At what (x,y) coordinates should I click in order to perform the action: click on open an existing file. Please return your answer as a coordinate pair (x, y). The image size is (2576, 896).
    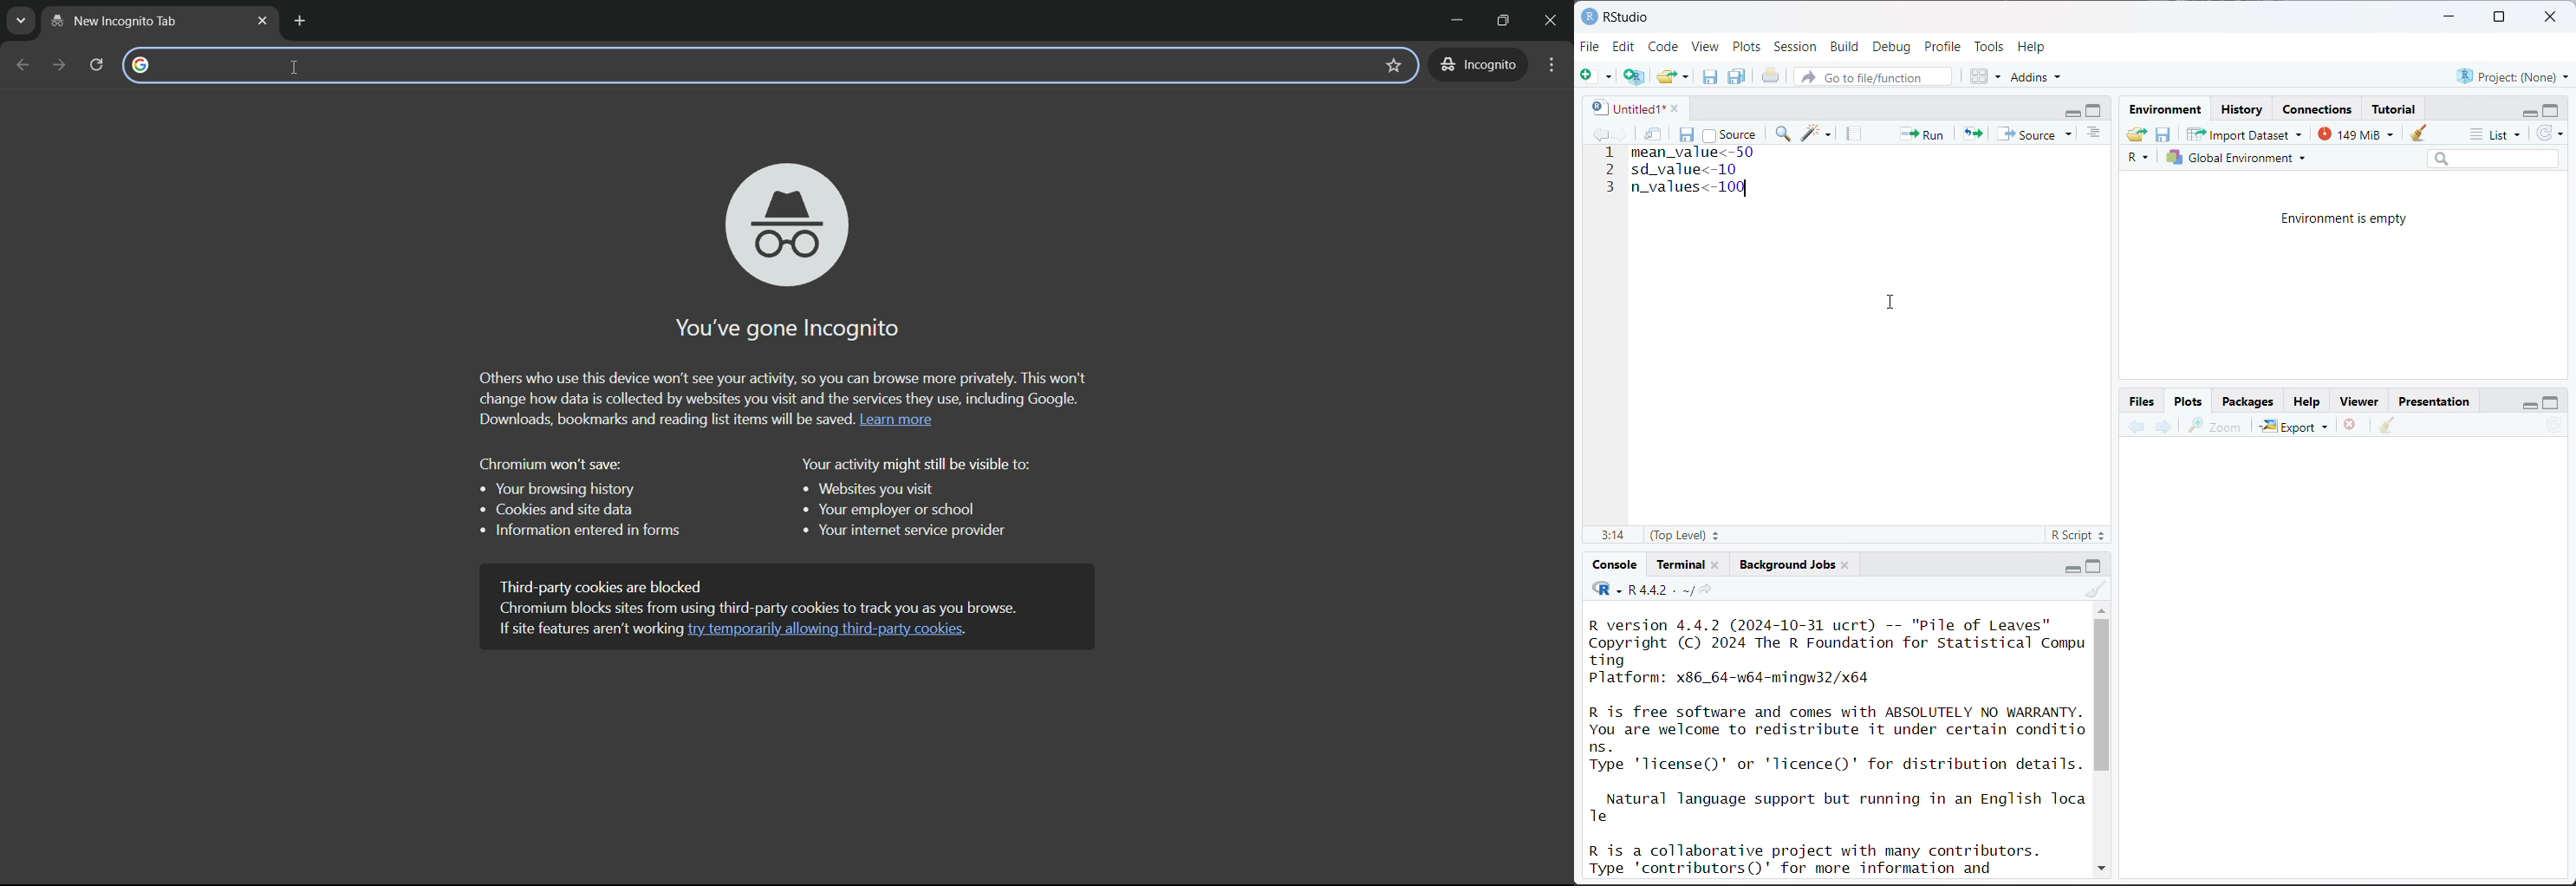
    Looking at the image, I should click on (1667, 74).